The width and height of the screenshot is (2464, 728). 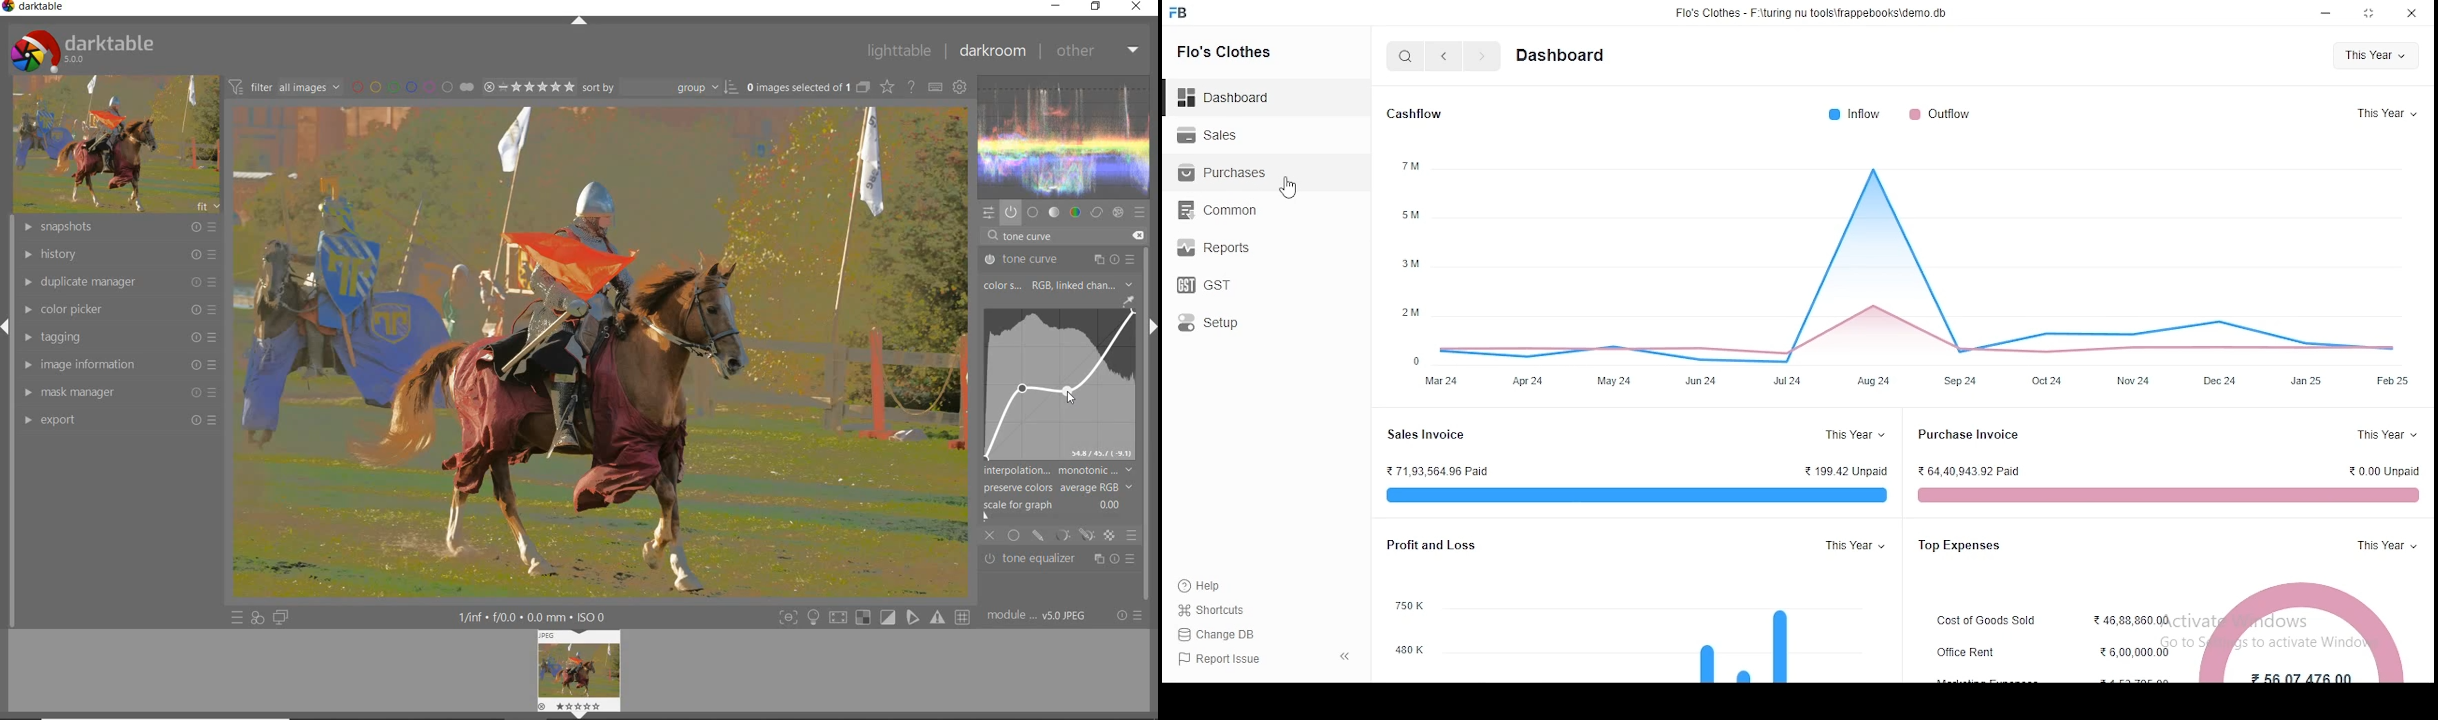 What do you see at coordinates (1929, 268) in the screenshot?
I see `graph` at bounding box center [1929, 268].